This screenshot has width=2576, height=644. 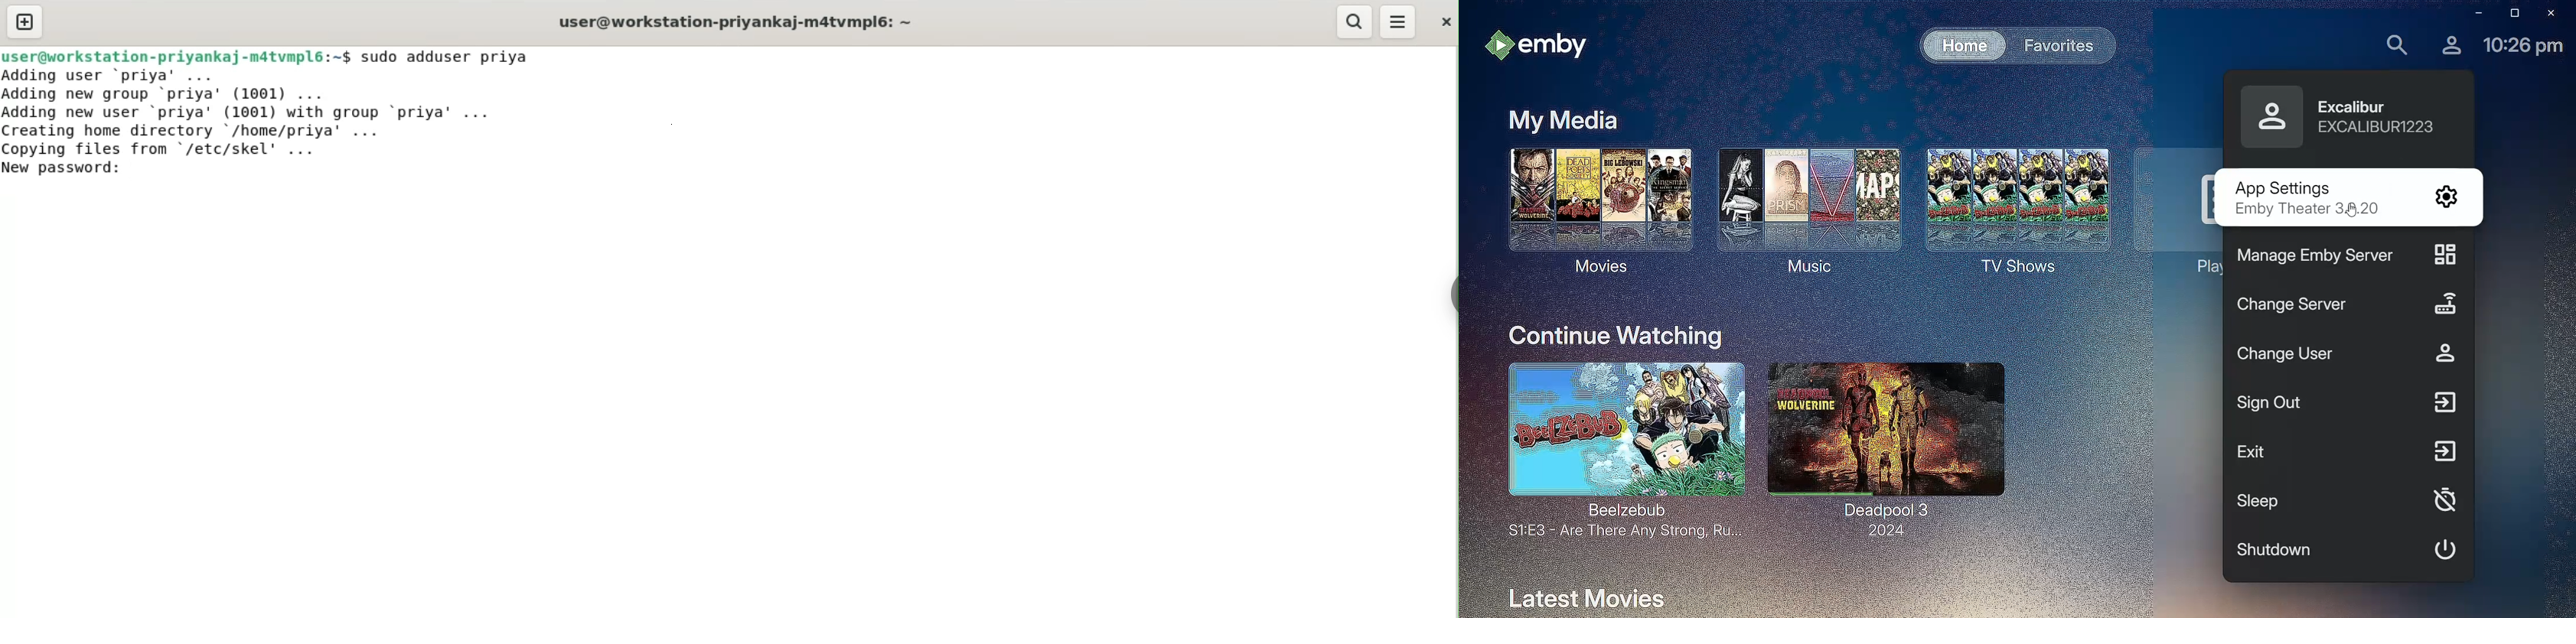 What do you see at coordinates (2350, 500) in the screenshot?
I see `Sleep` at bounding box center [2350, 500].